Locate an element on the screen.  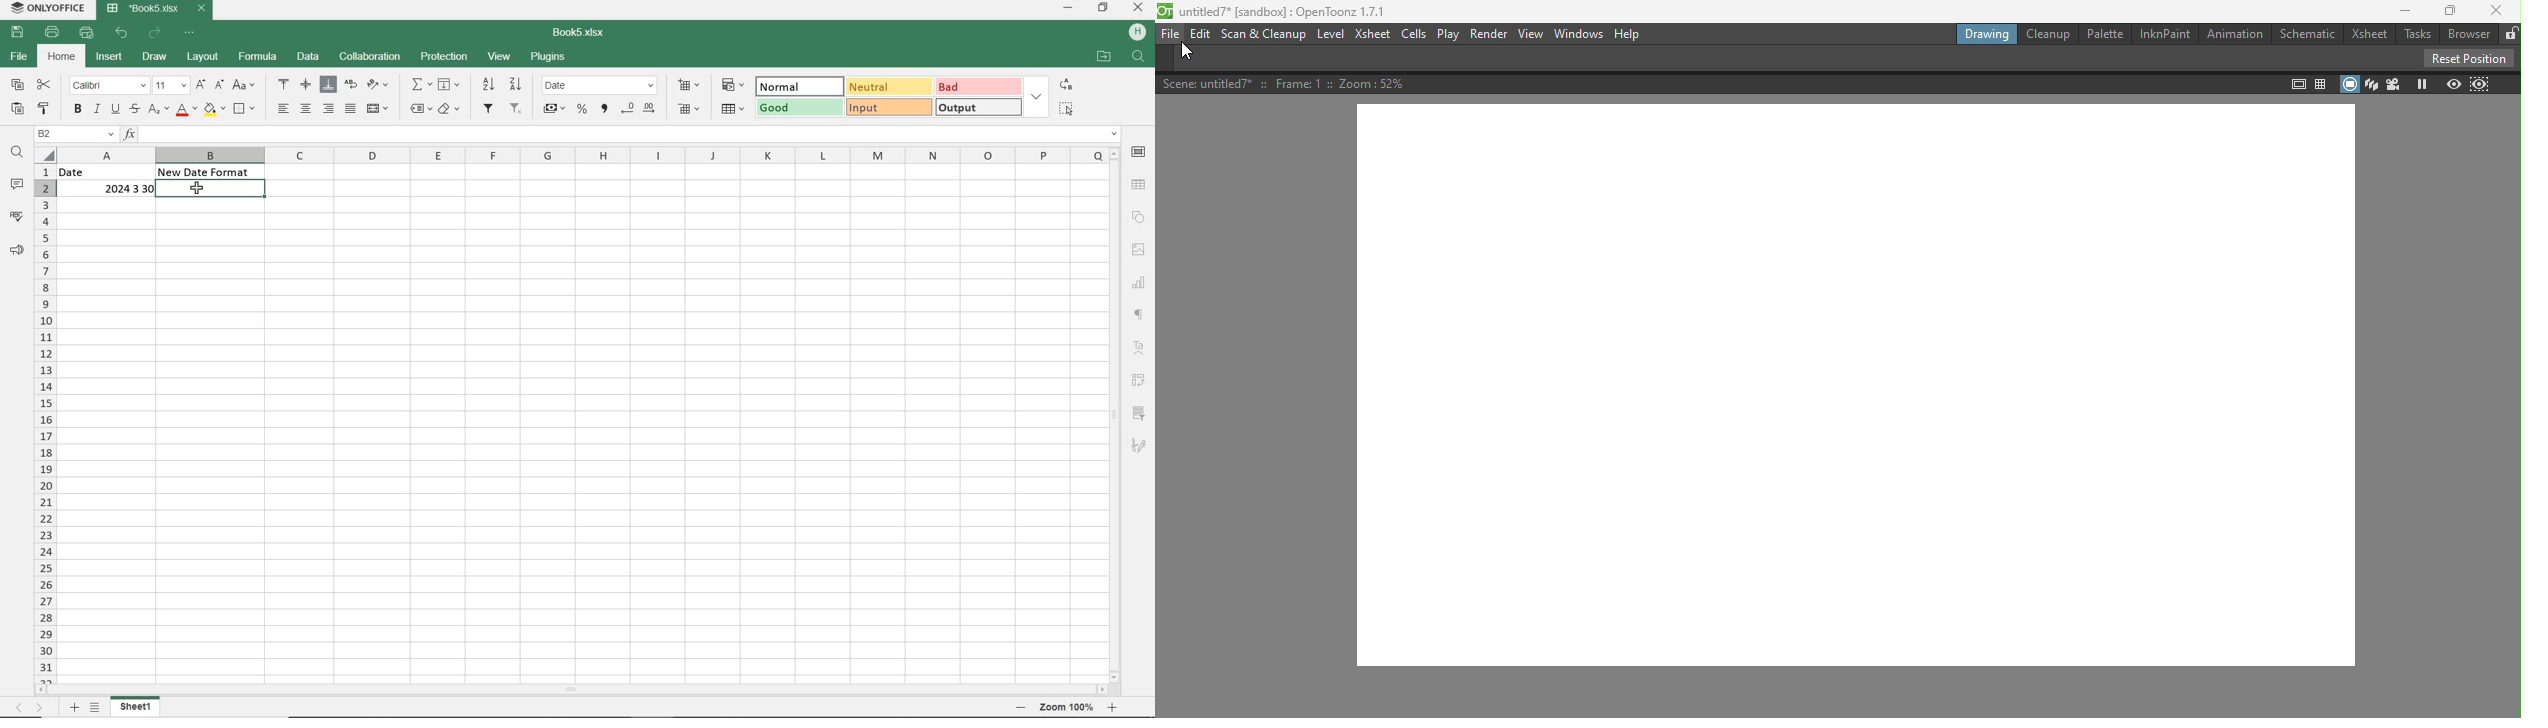
ALIGN RIGHT is located at coordinates (329, 108).